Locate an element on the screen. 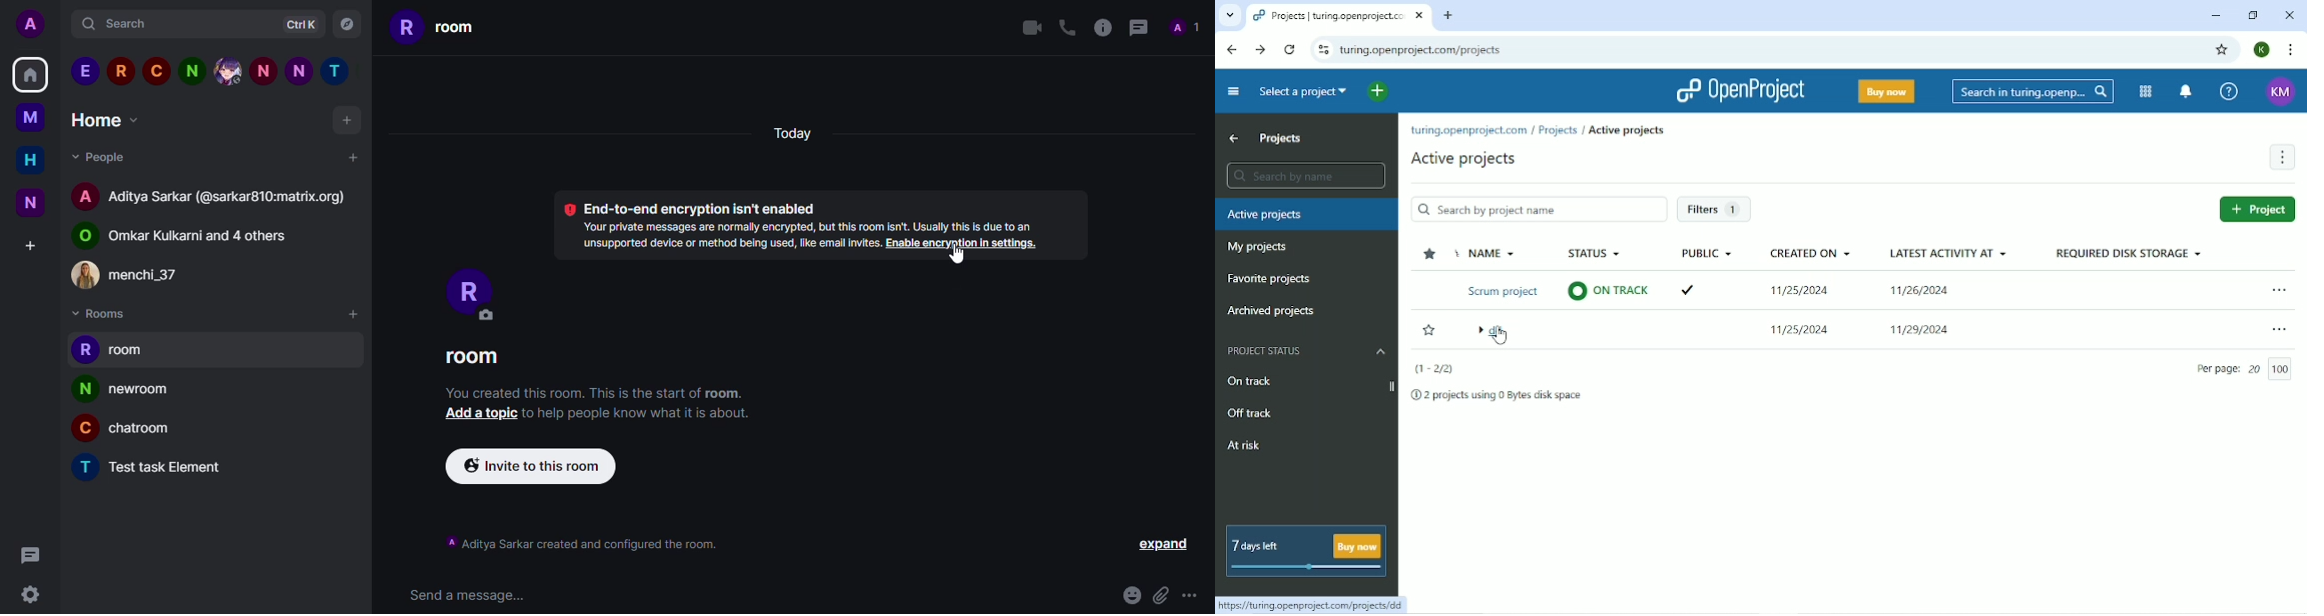  New tab is located at coordinates (1448, 15).